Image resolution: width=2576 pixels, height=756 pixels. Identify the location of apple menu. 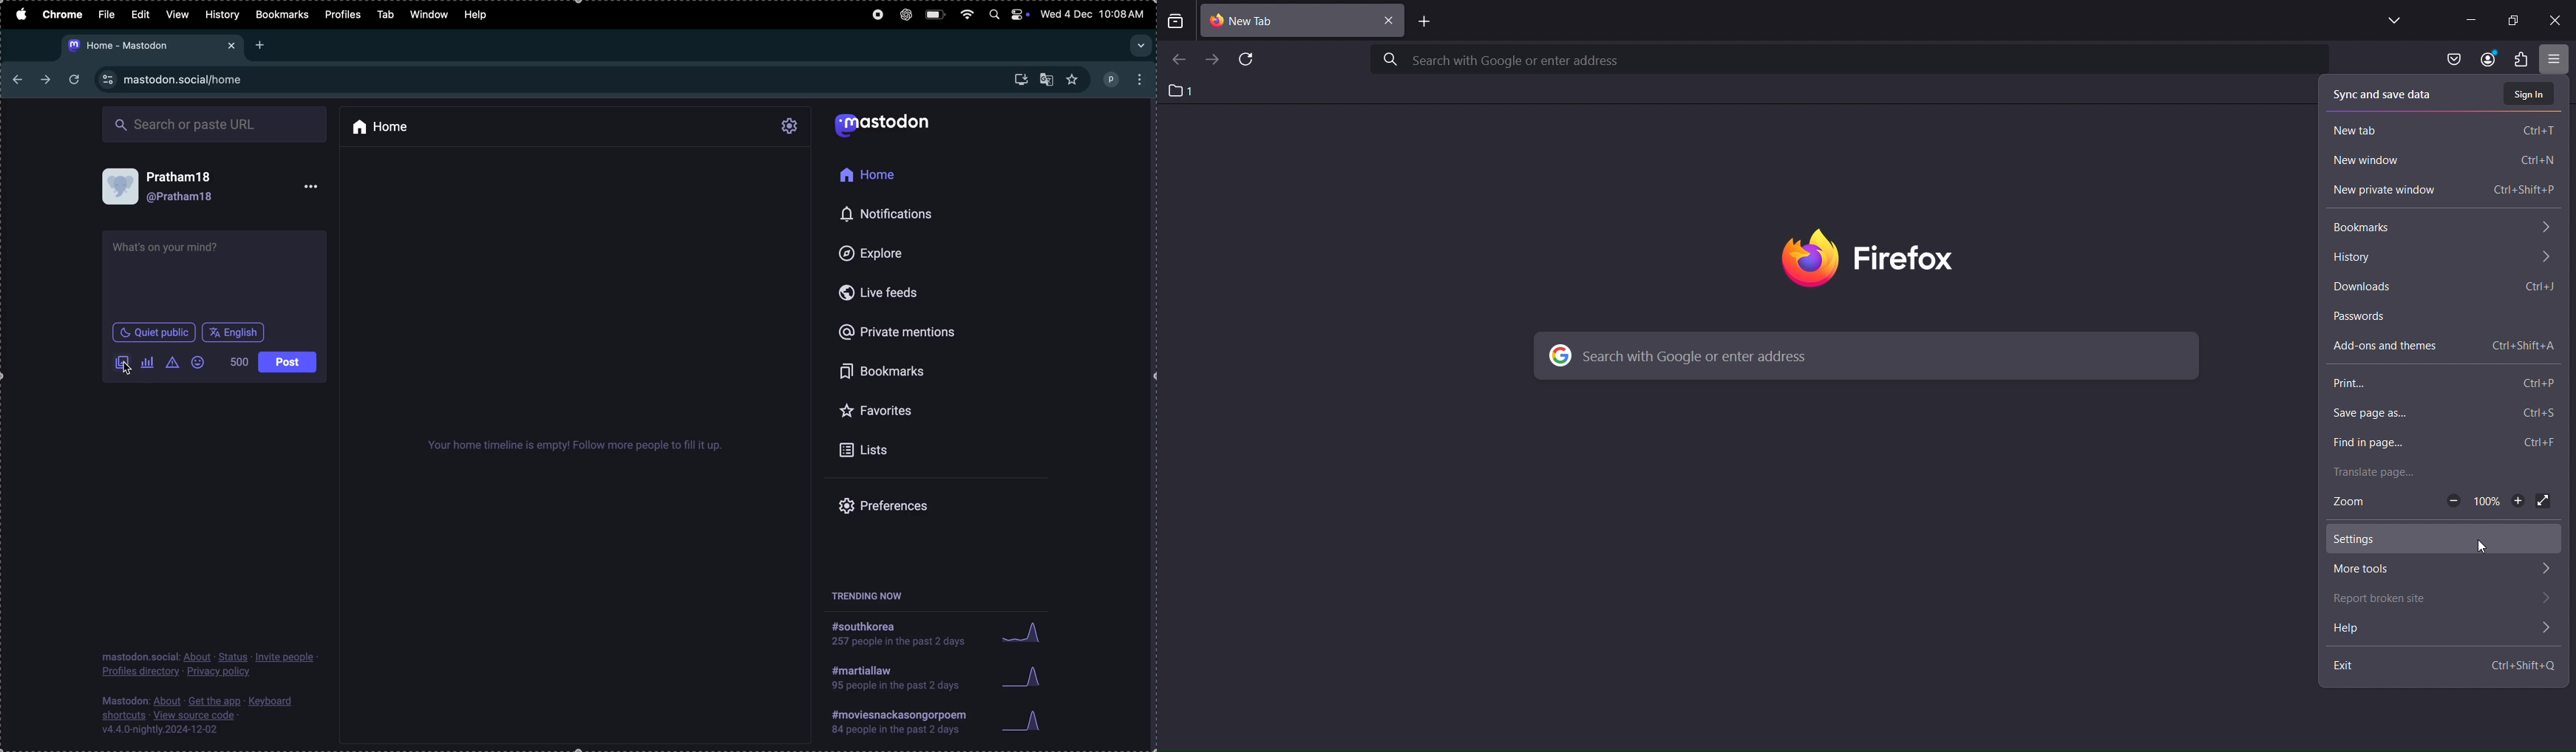
(19, 13).